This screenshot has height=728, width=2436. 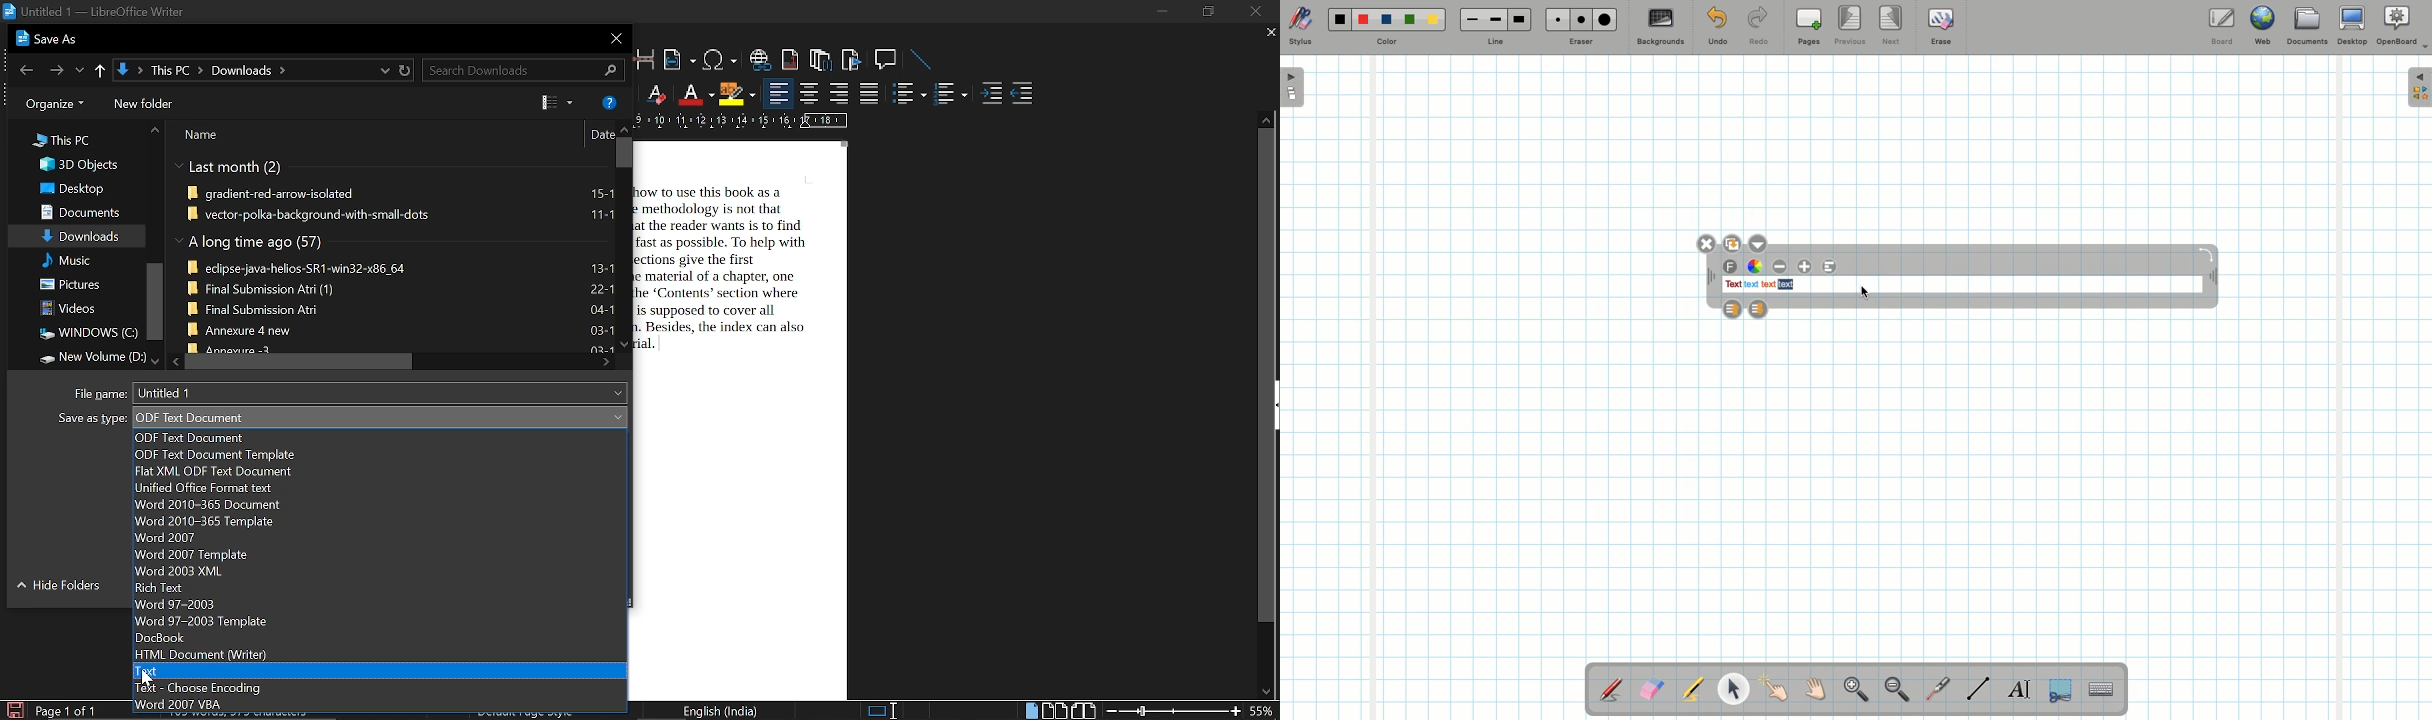 I want to click on Text input, so click(x=2102, y=685).